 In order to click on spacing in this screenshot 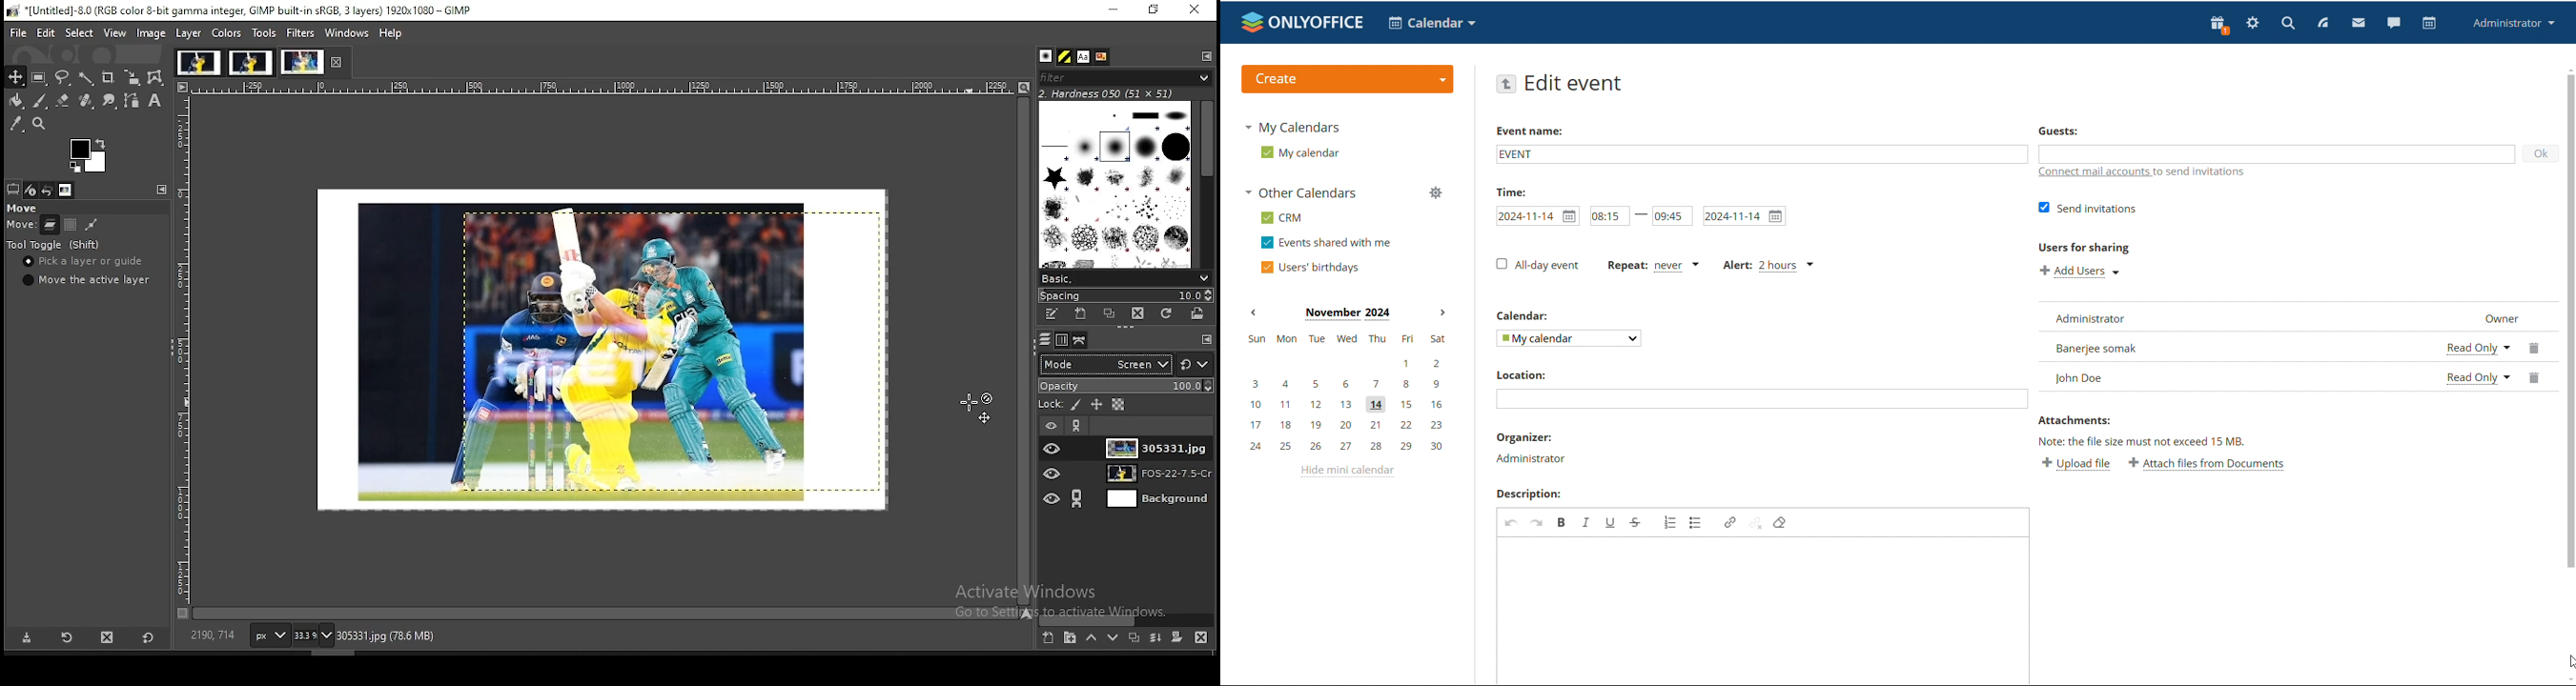, I will do `click(1128, 294)`.